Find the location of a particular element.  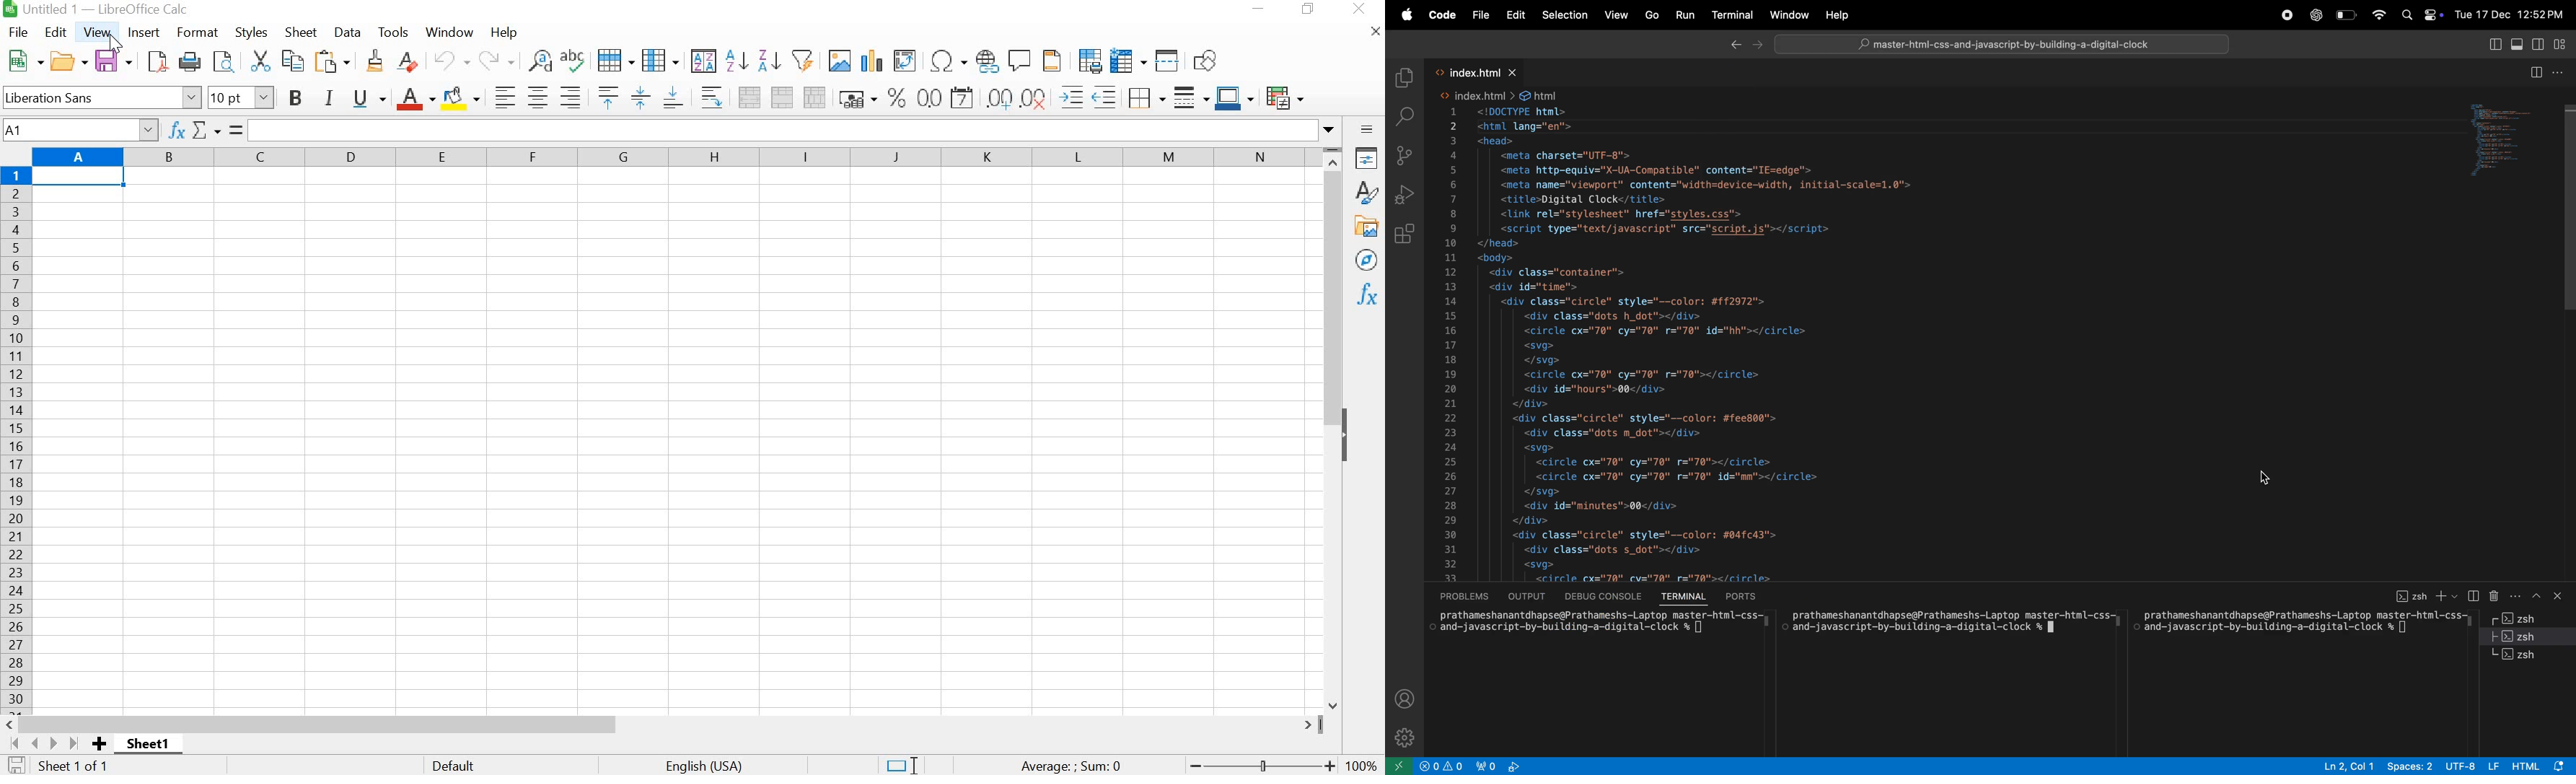

prathameshanantdhapse@Prathameshs-Laptop master-html-css-
and-javascript-by-building-a-digital-clock % JI is located at coordinates (1951, 621).